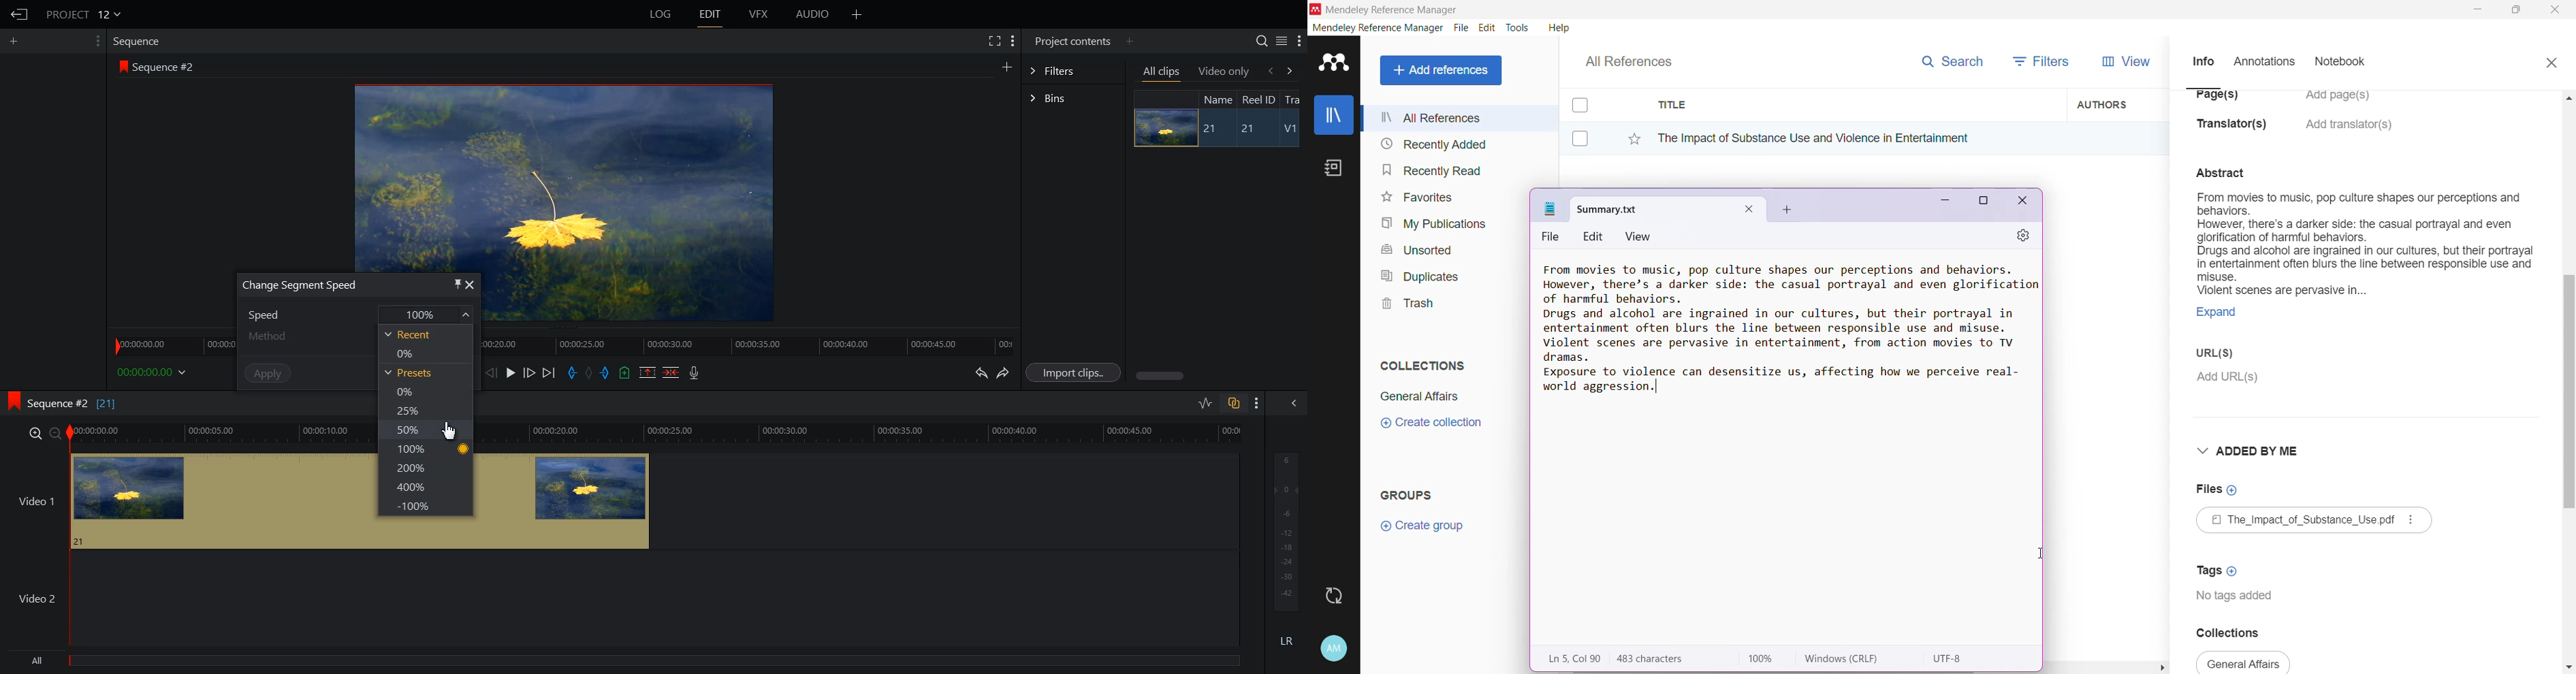  I want to click on Click to Add to Favorites, so click(1627, 136).